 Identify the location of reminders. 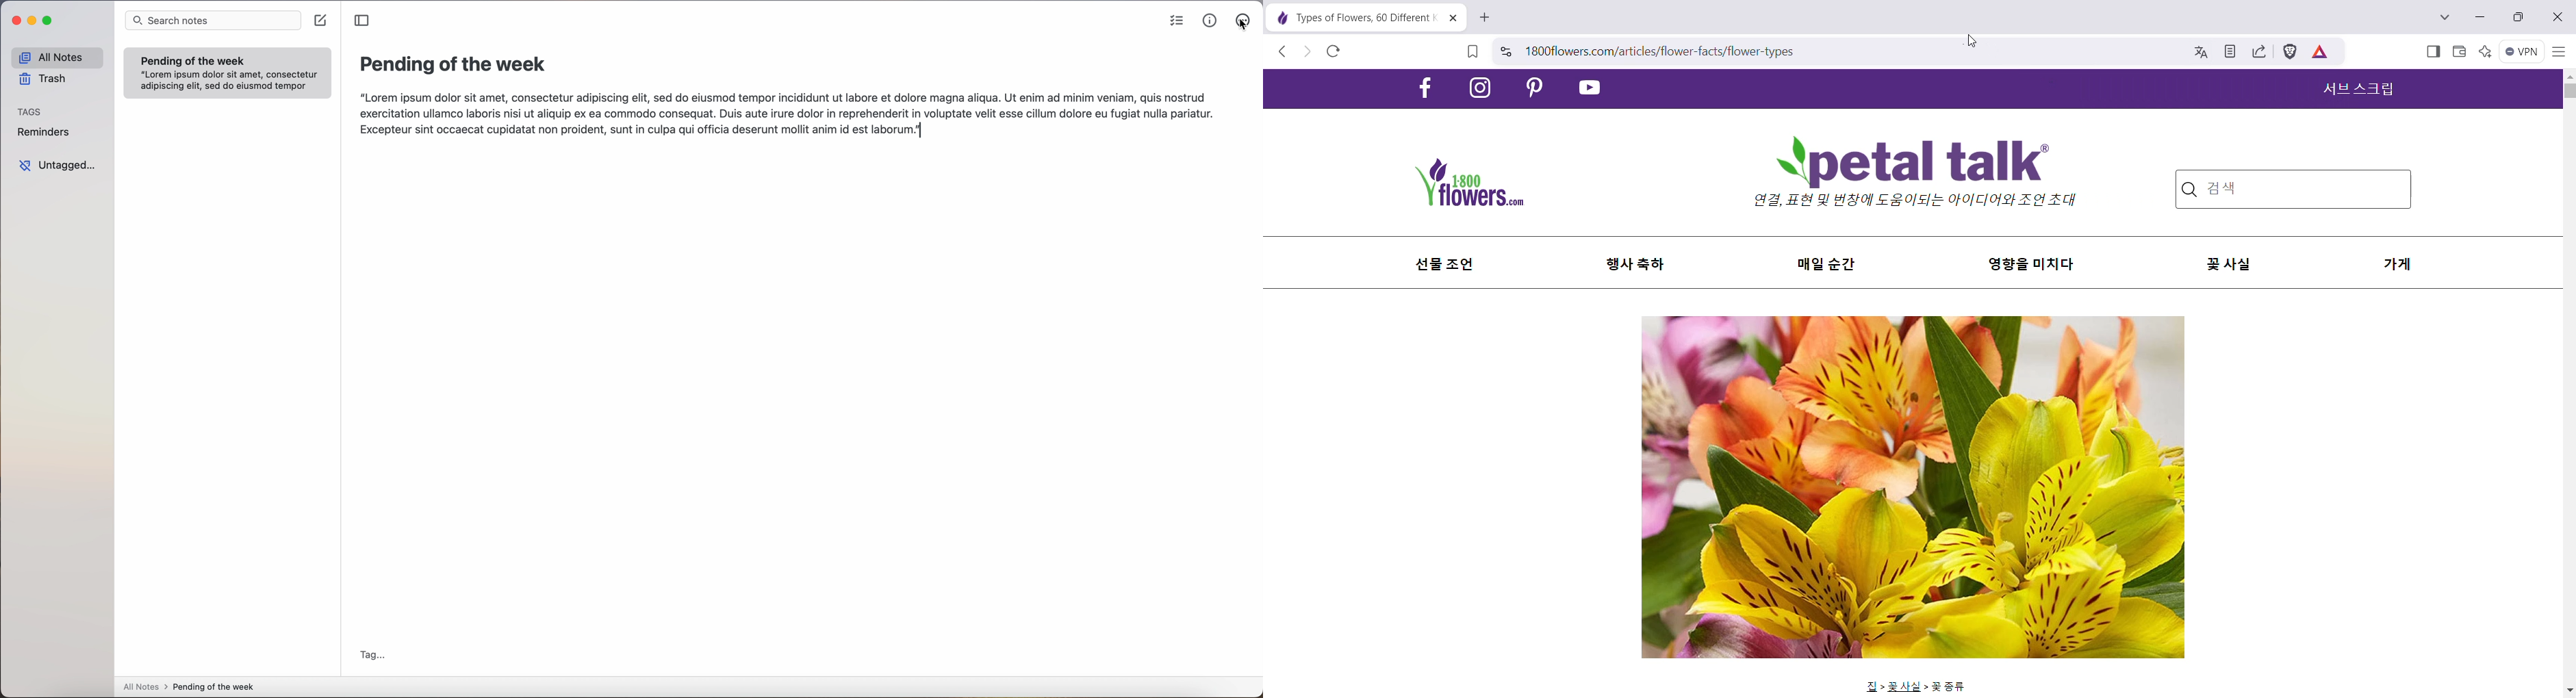
(46, 133).